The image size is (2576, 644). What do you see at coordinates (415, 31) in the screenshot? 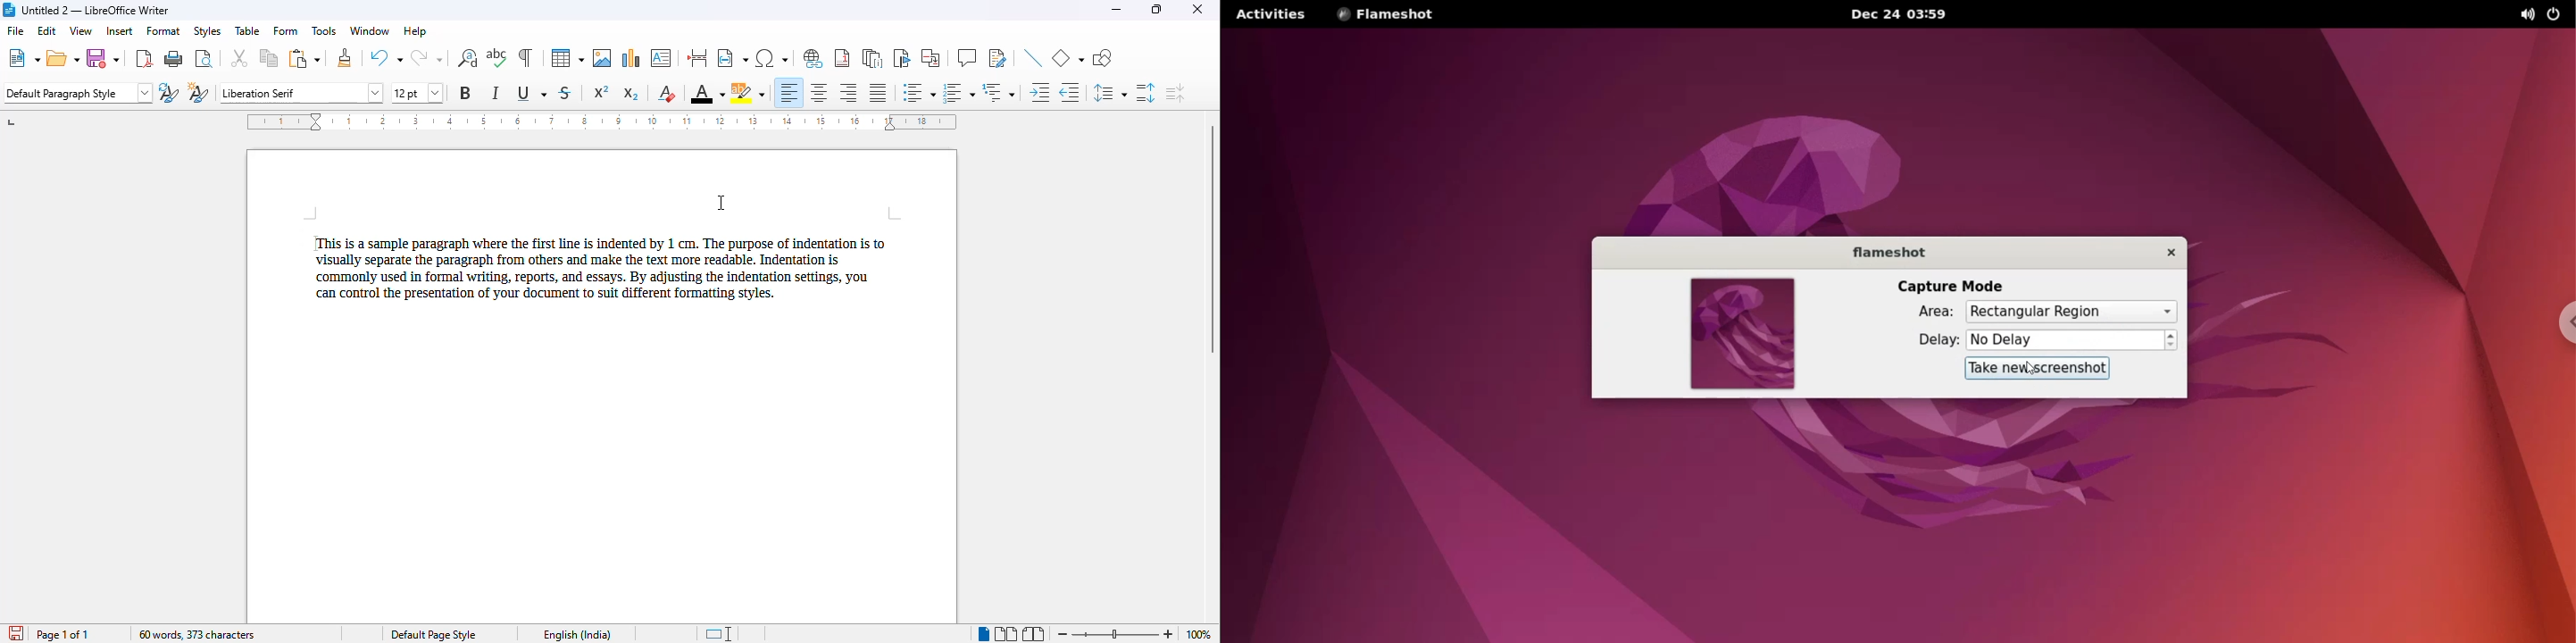
I see `help` at bounding box center [415, 31].